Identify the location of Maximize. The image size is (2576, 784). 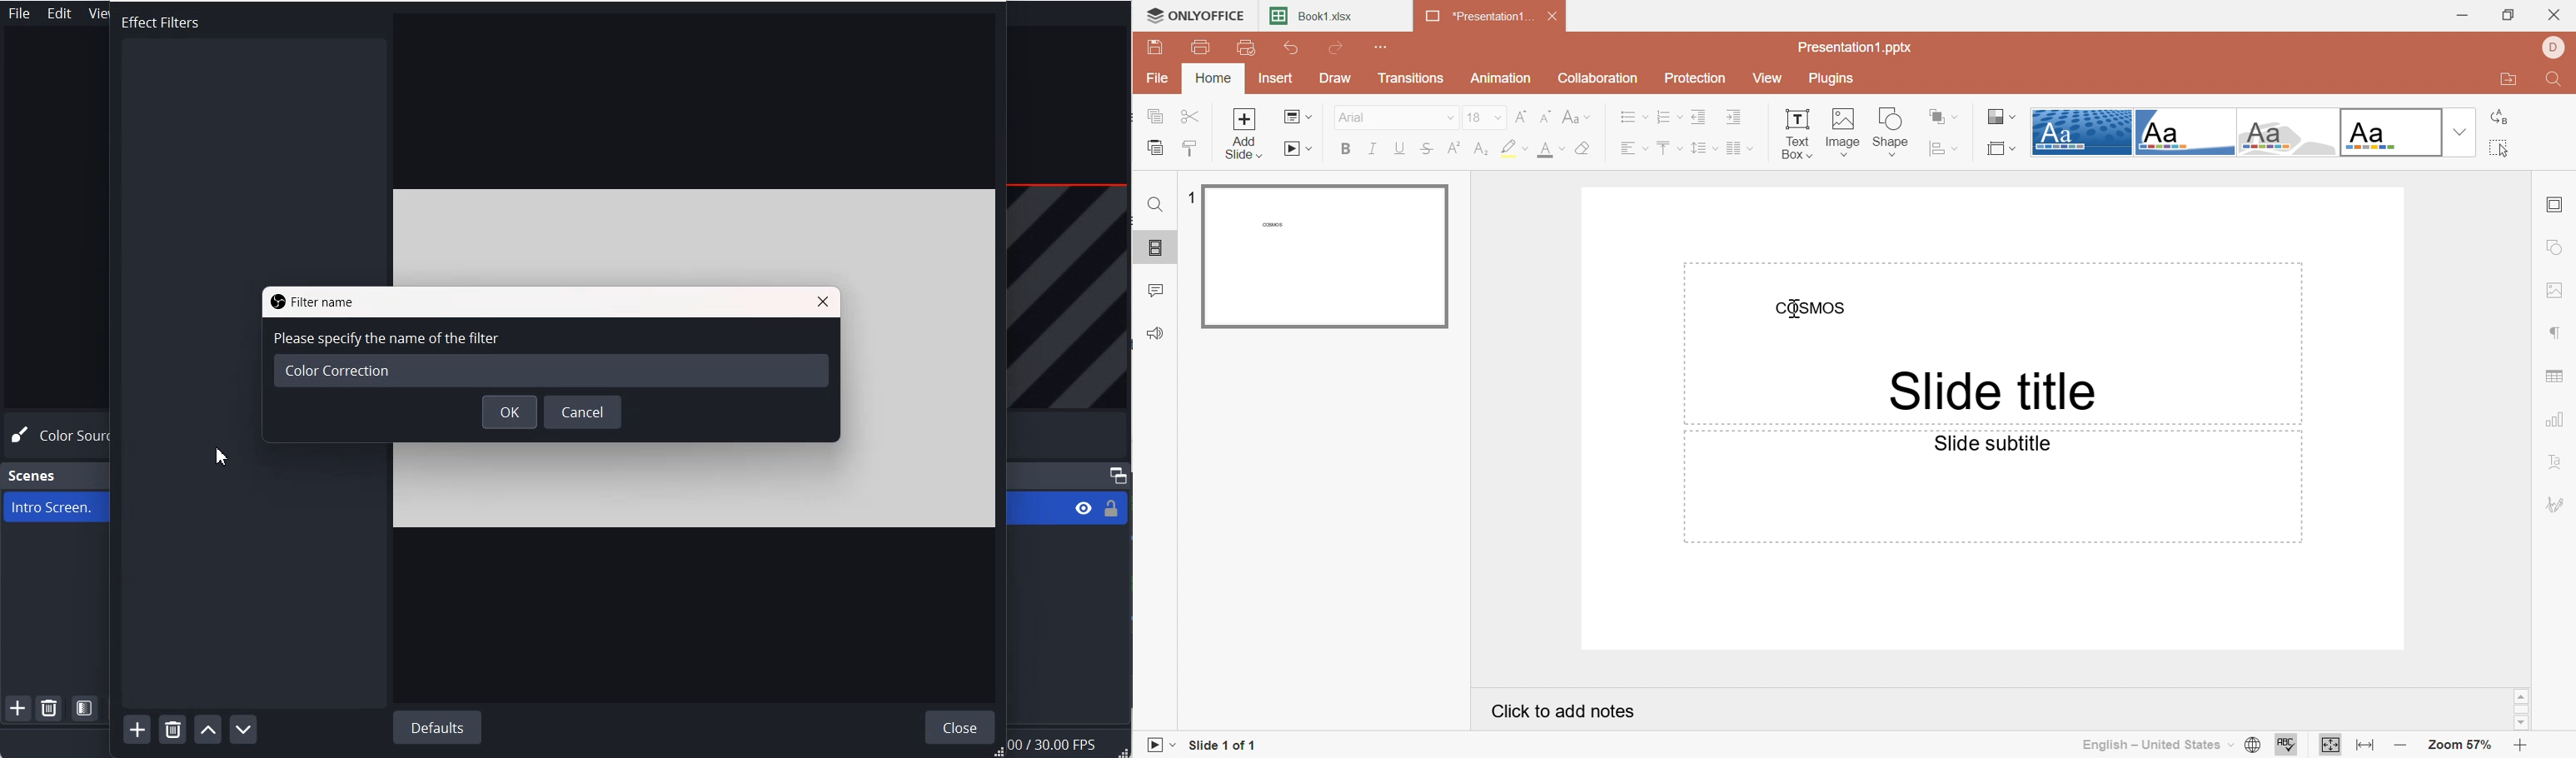
(1118, 475).